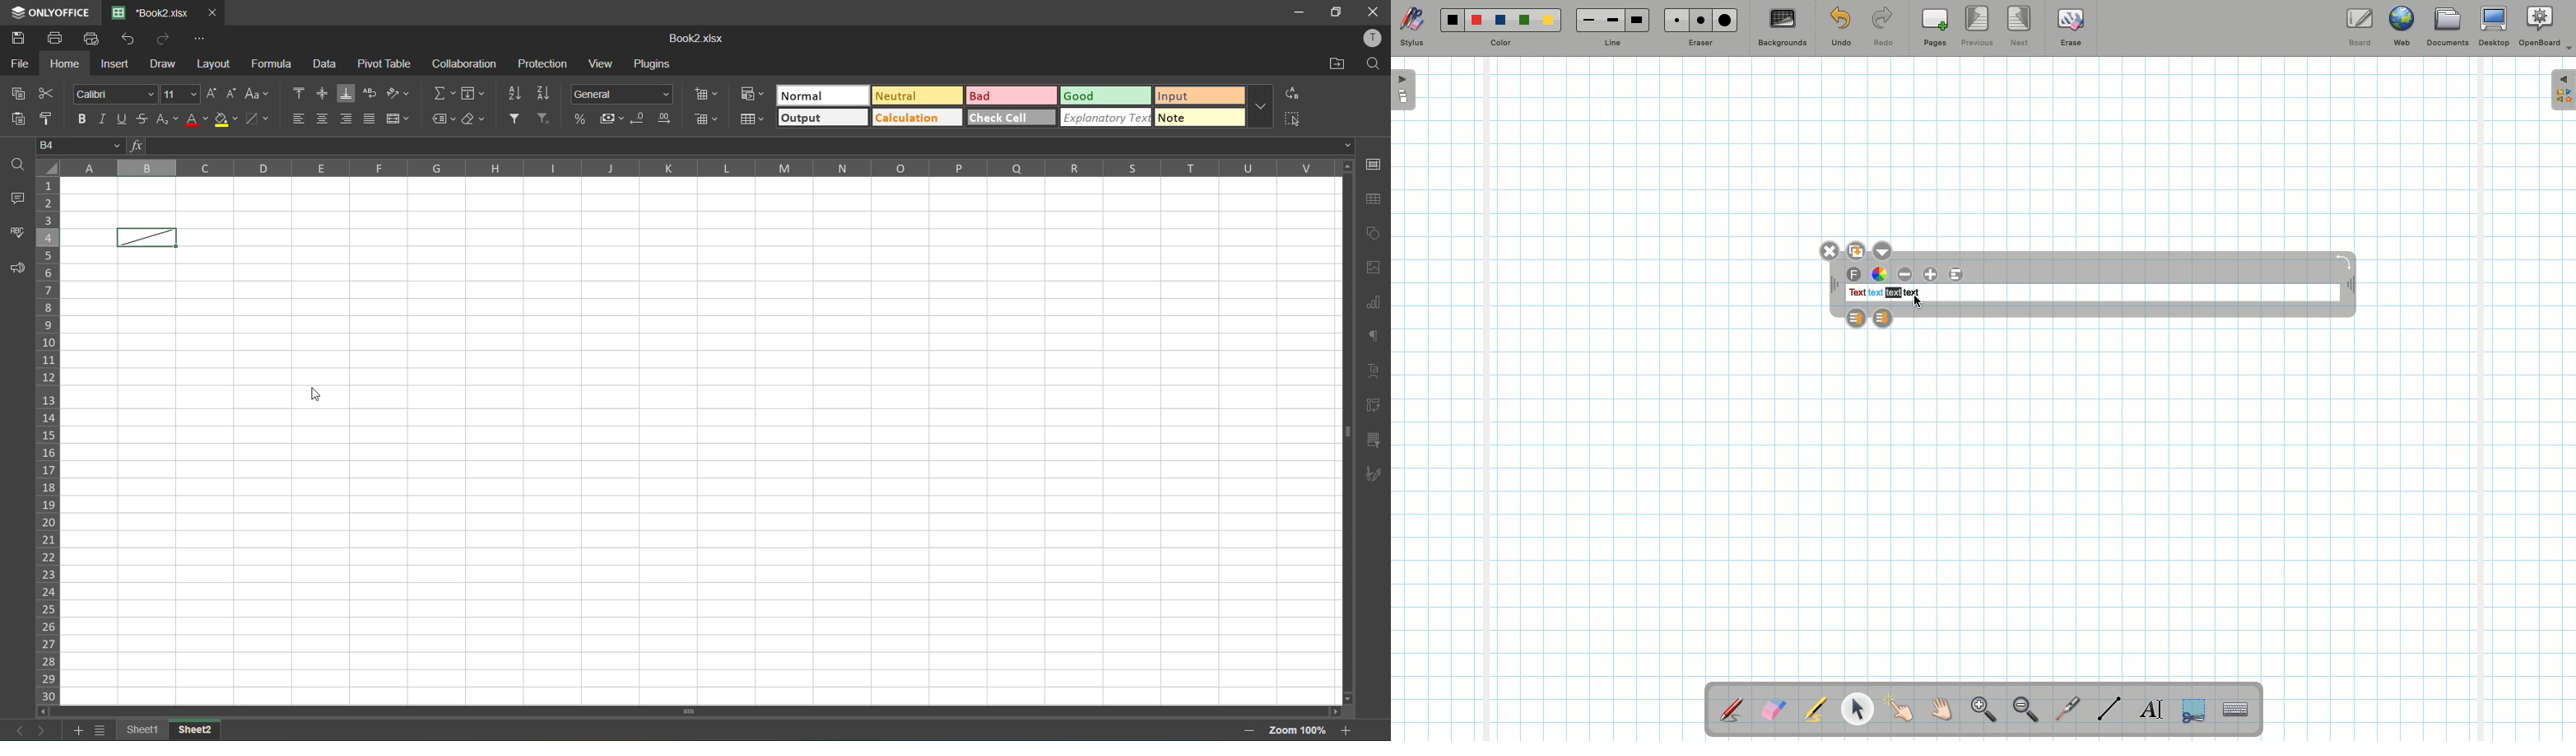 Image resolution: width=2576 pixels, height=756 pixels. Describe the element at coordinates (370, 117) in the screenshot. I see `justified` at that location.